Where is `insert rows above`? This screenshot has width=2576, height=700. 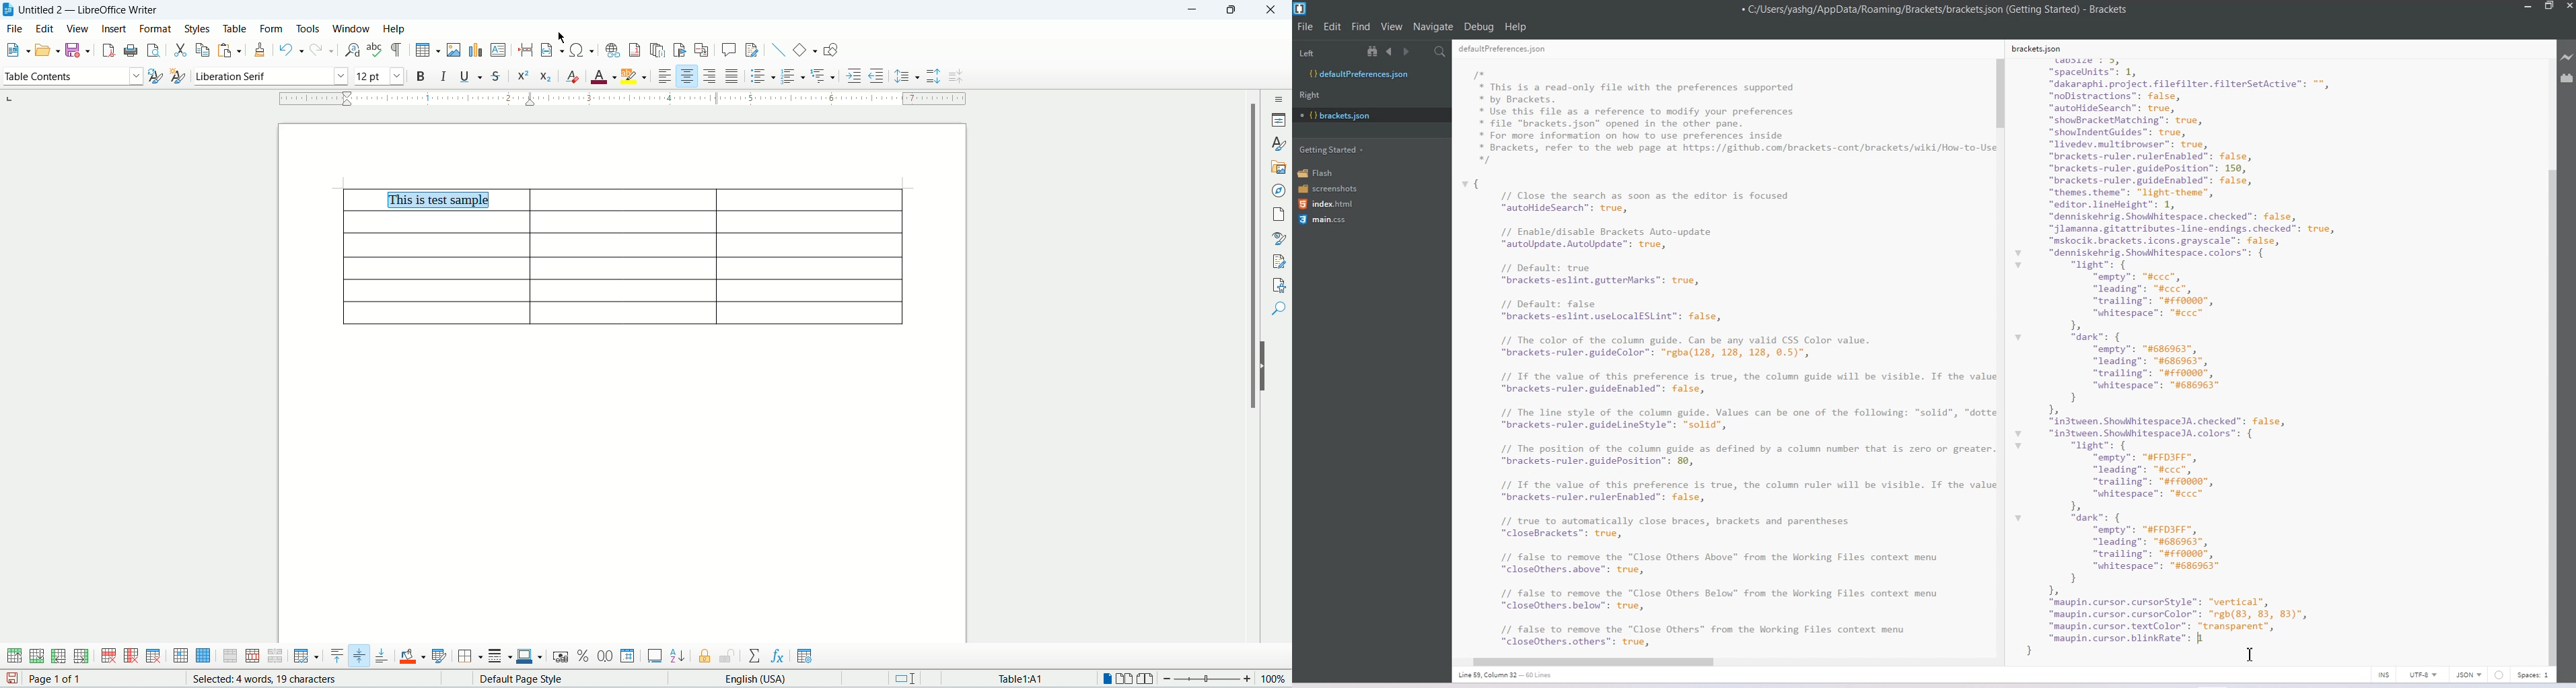
insert rows above is located at coordinates (13, 656).